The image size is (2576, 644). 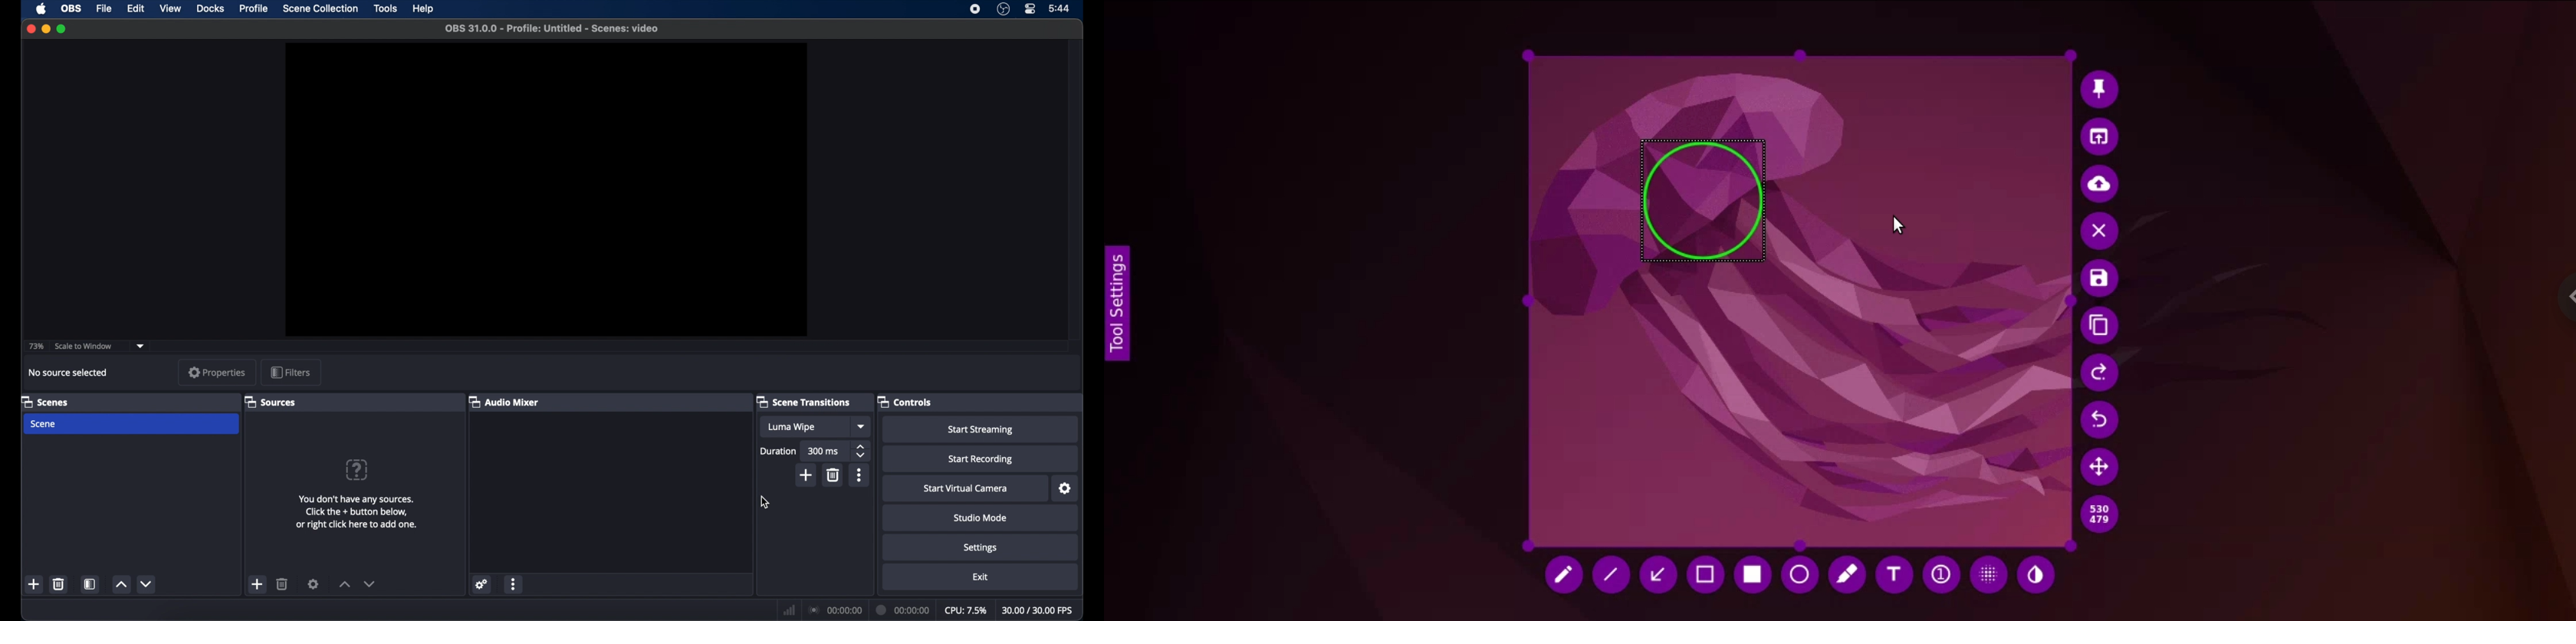 I want to click on filters, so click(x=291, y=372).